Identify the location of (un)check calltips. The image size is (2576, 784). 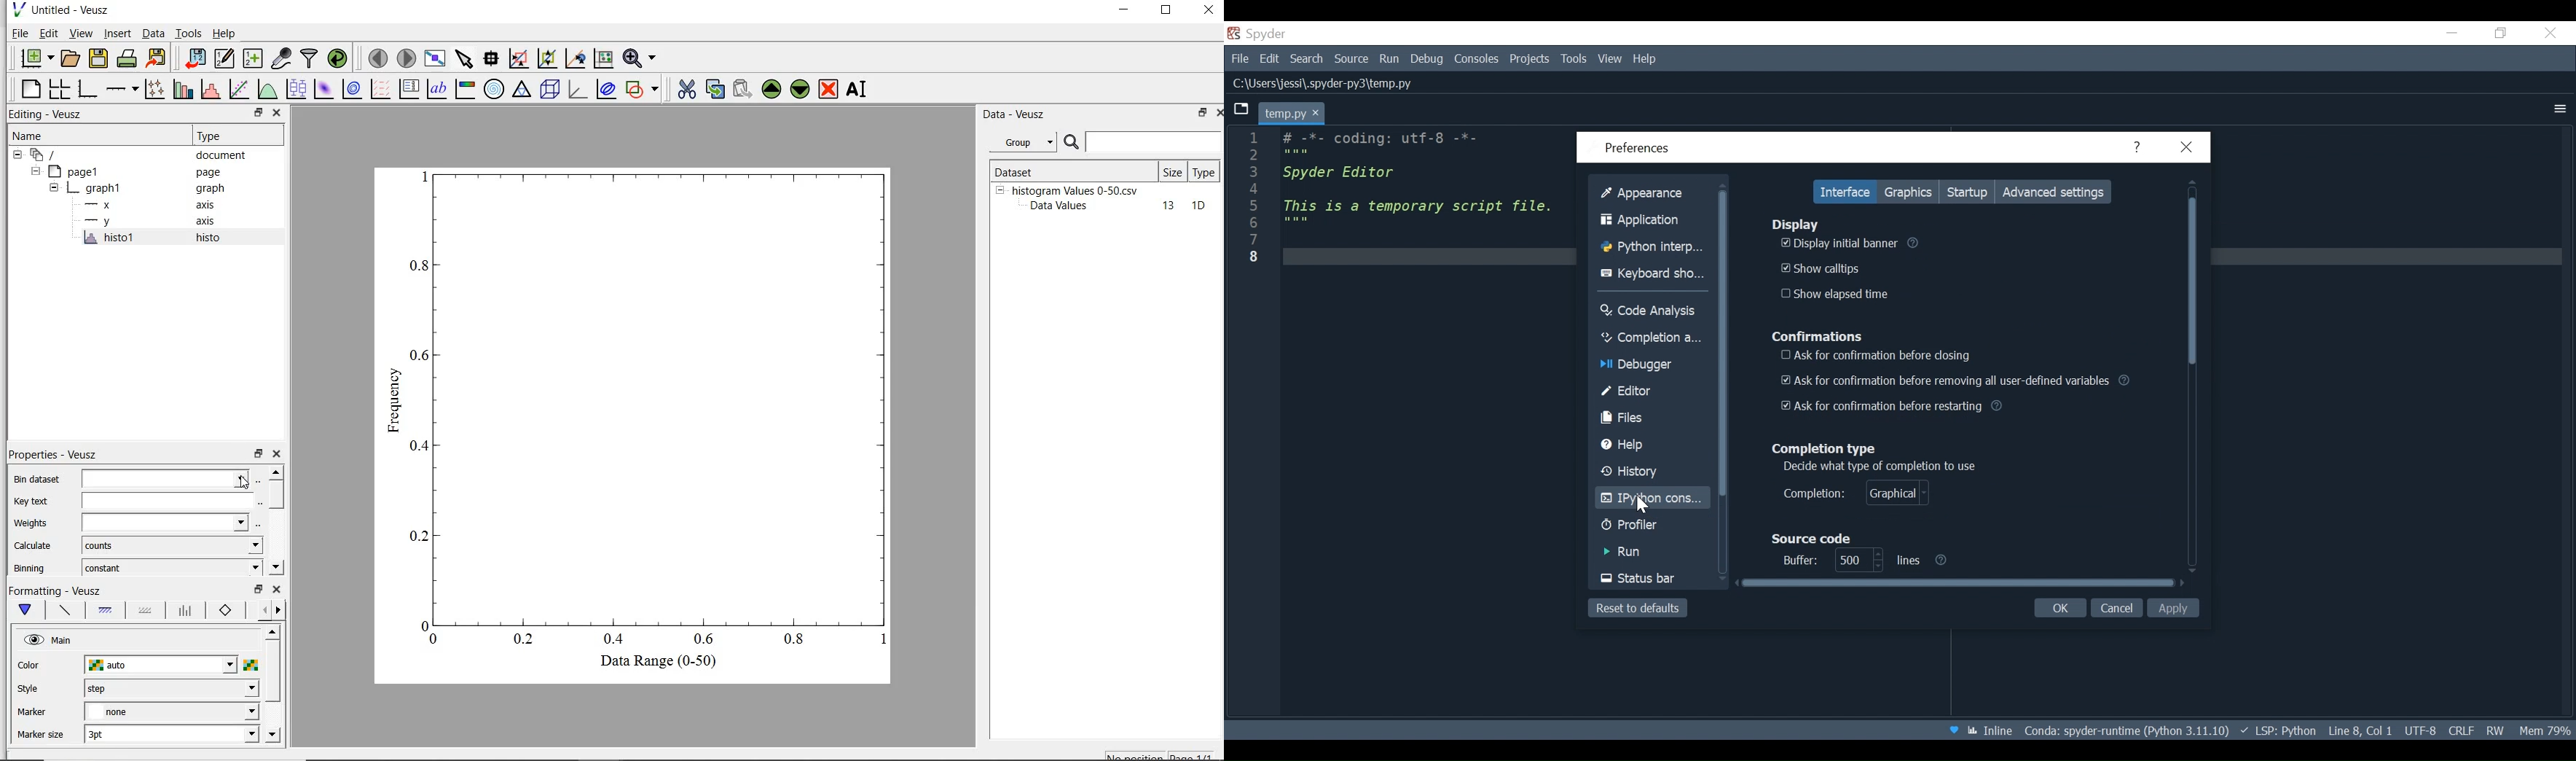
(1822, 267).